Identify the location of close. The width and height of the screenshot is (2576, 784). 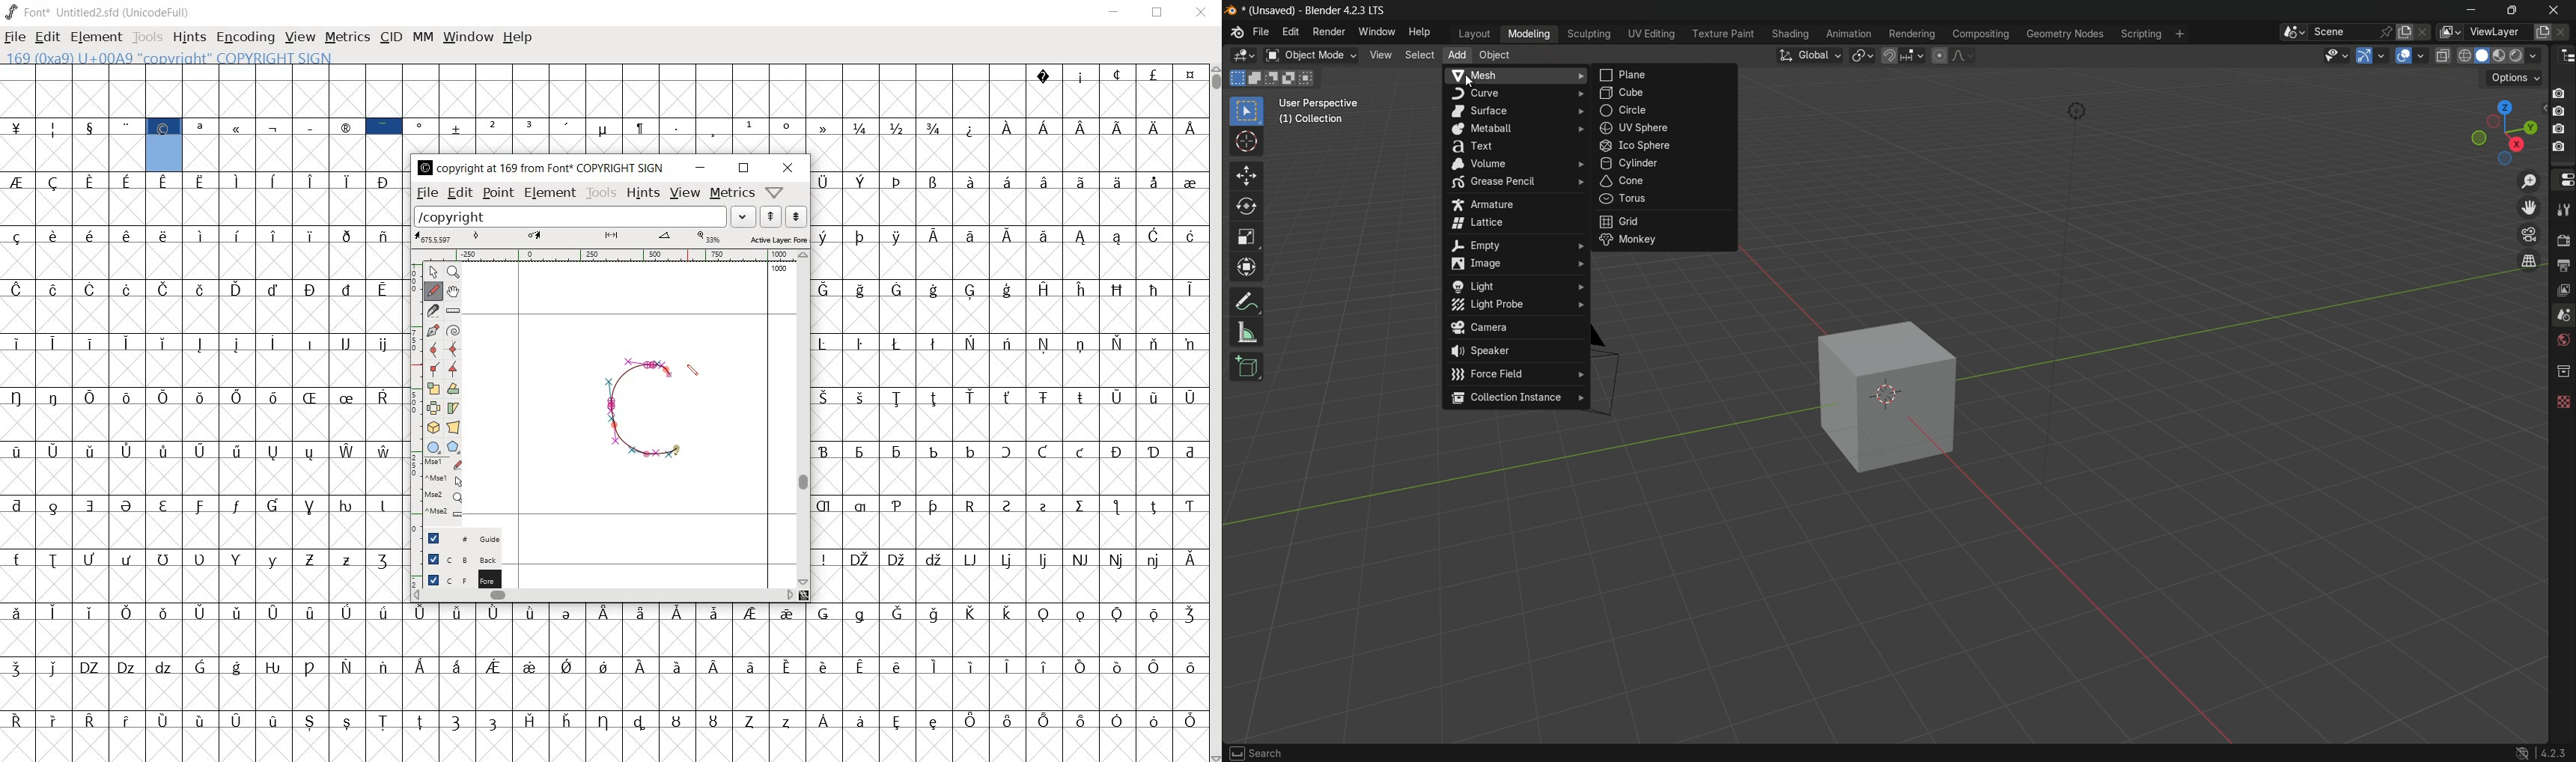
(1202, 13).